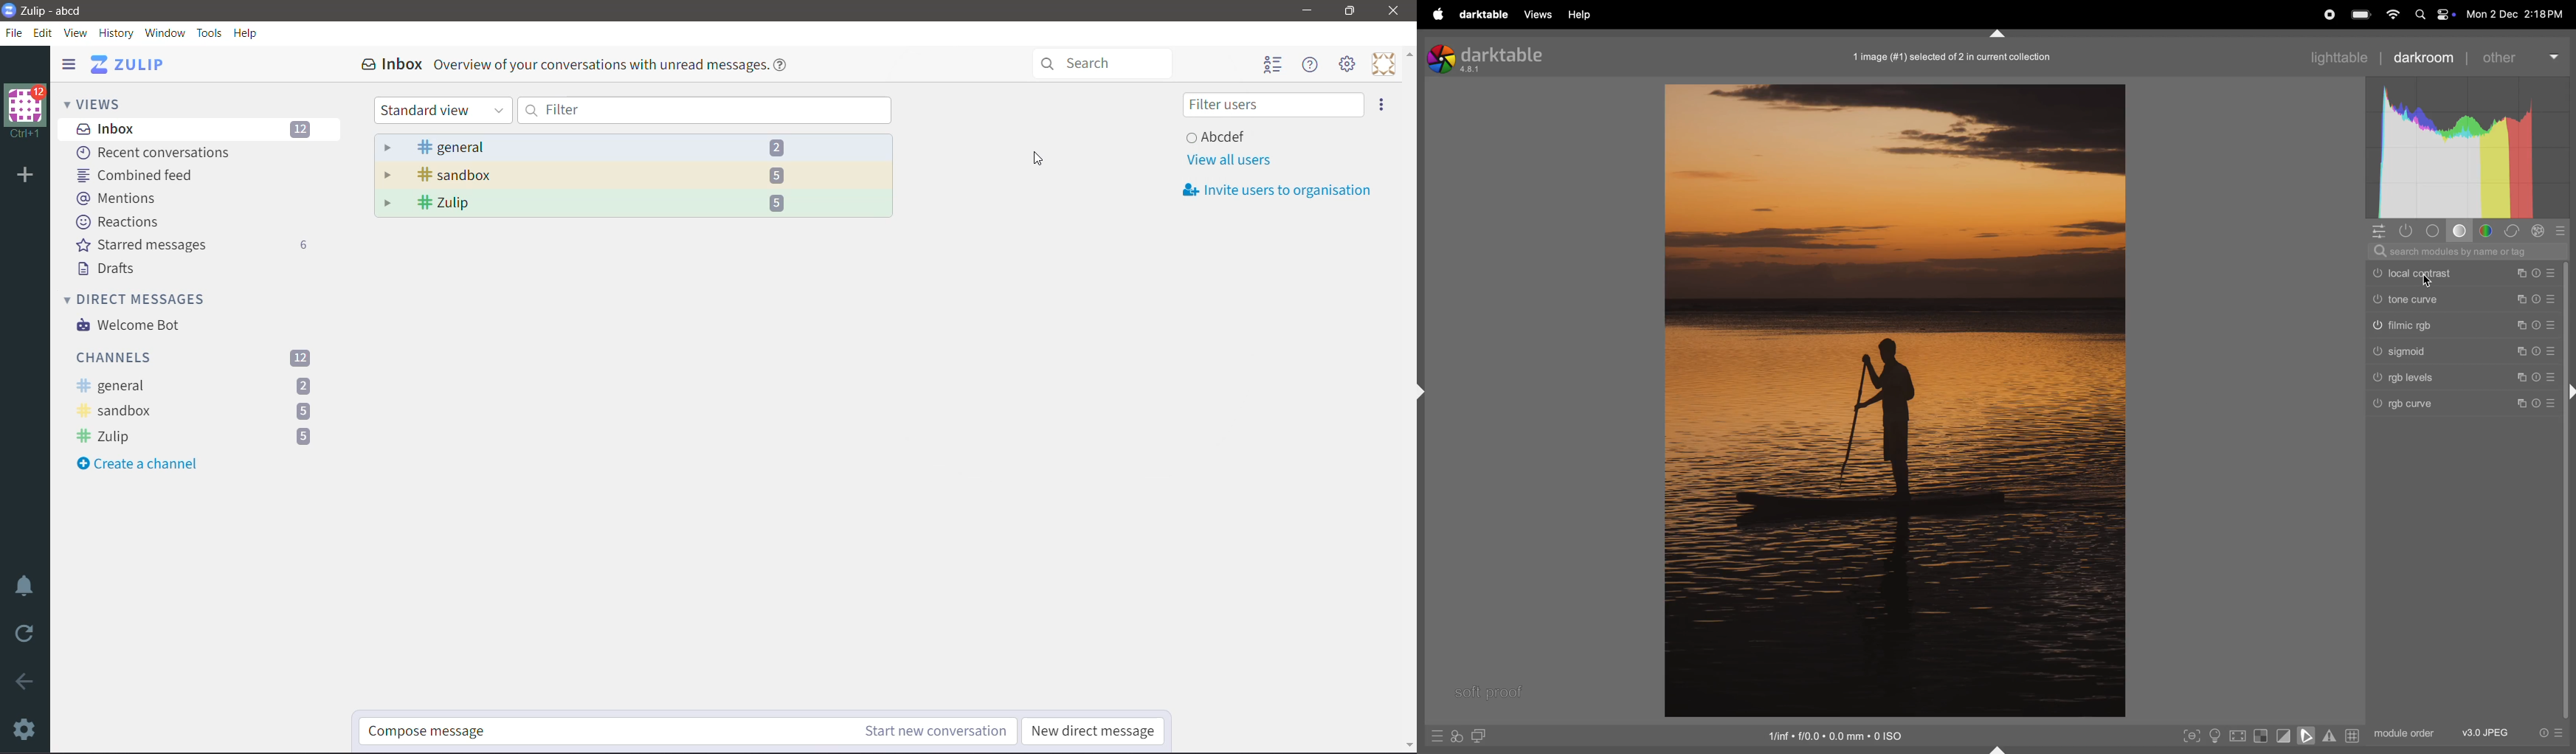  I want to click on View all users, so click(1228, 159).